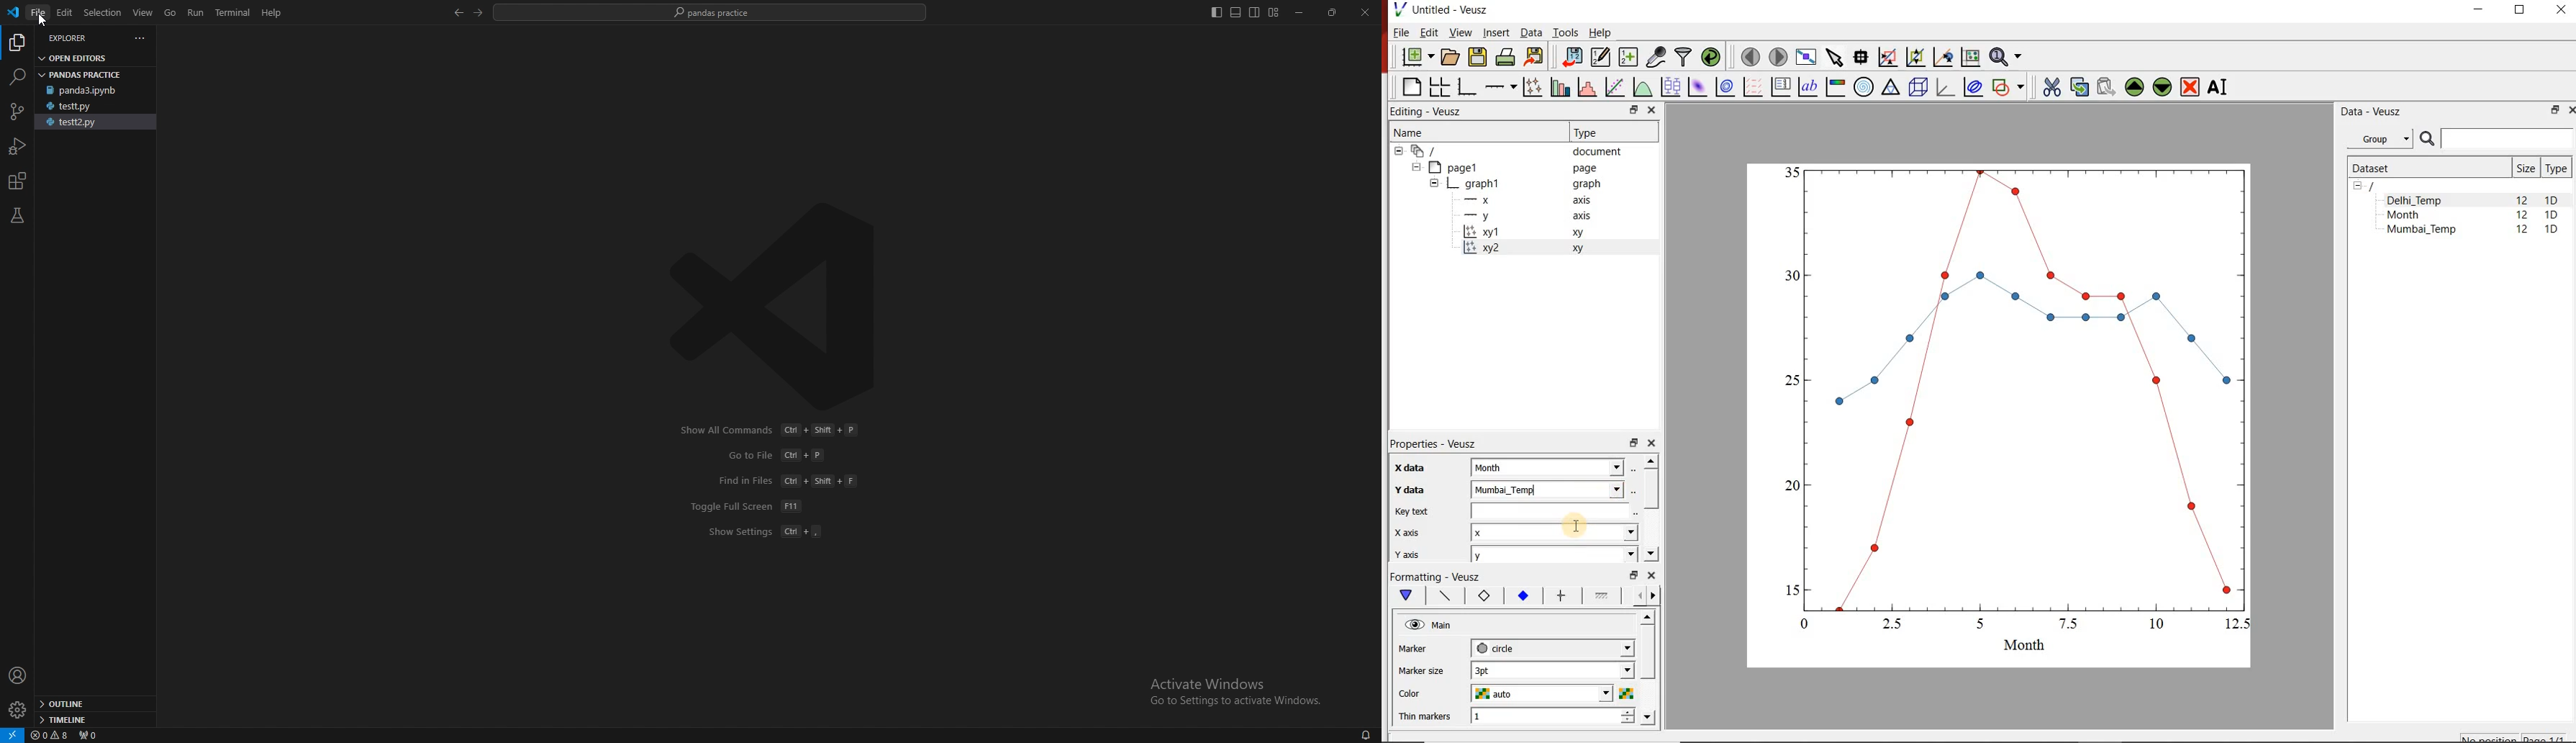 Image resolution: width=2576 pixels, height=756 pixels. I want to click on Grid lines, so click(1647, 597).